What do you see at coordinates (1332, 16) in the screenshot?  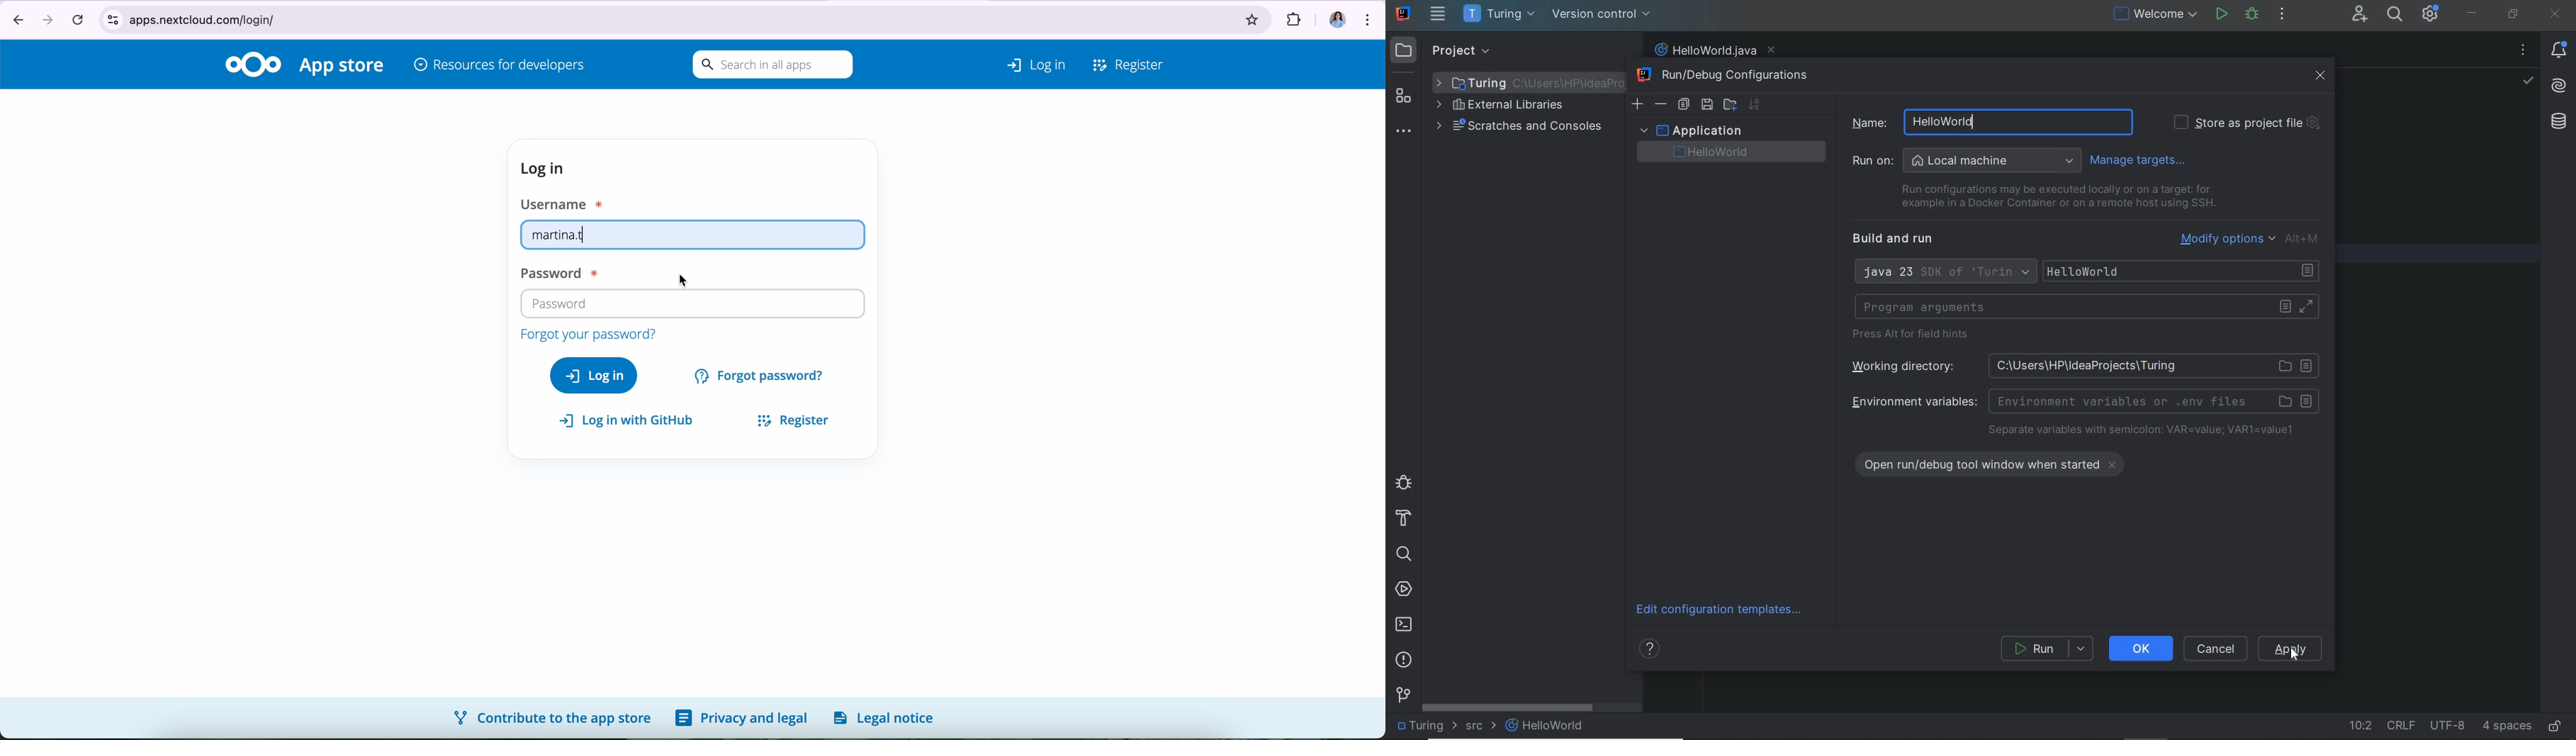 I see `profile` at bounding box center [1332, 16].